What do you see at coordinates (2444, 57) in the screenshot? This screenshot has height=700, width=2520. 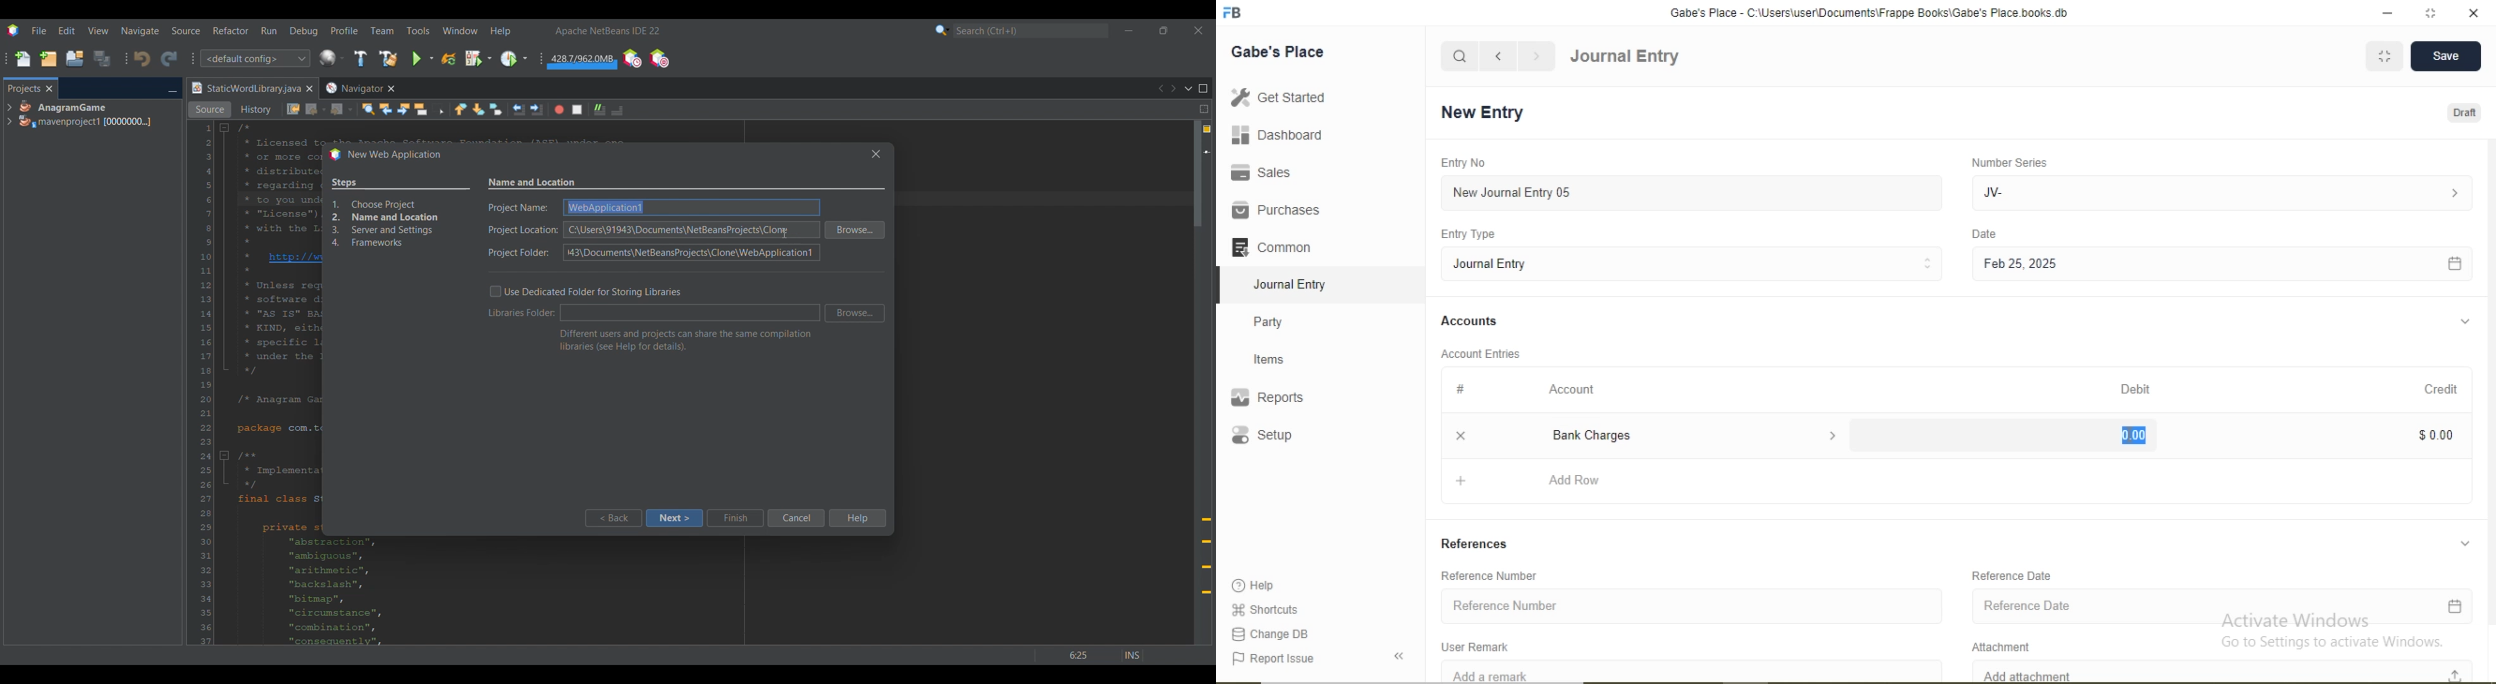 I see `Save` at bounding box center [2444, 57].